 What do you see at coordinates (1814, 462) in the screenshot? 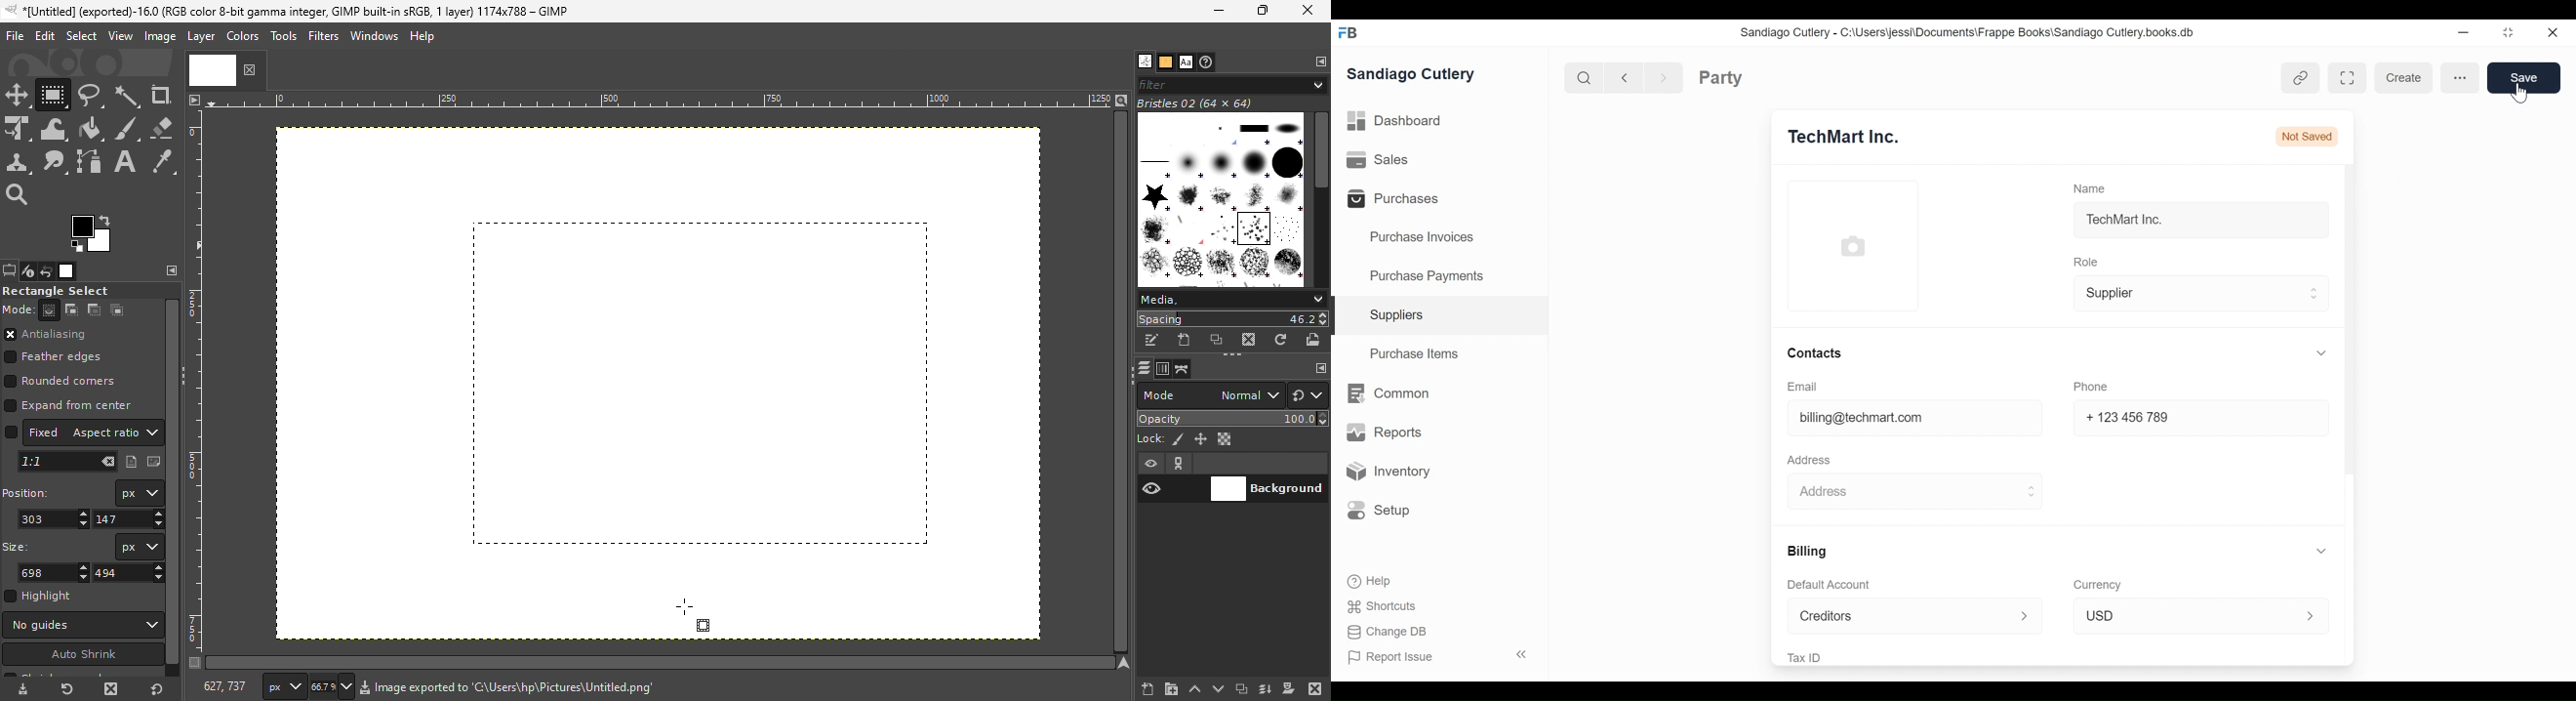
I see `Address` at bounding box center [1814, 462].